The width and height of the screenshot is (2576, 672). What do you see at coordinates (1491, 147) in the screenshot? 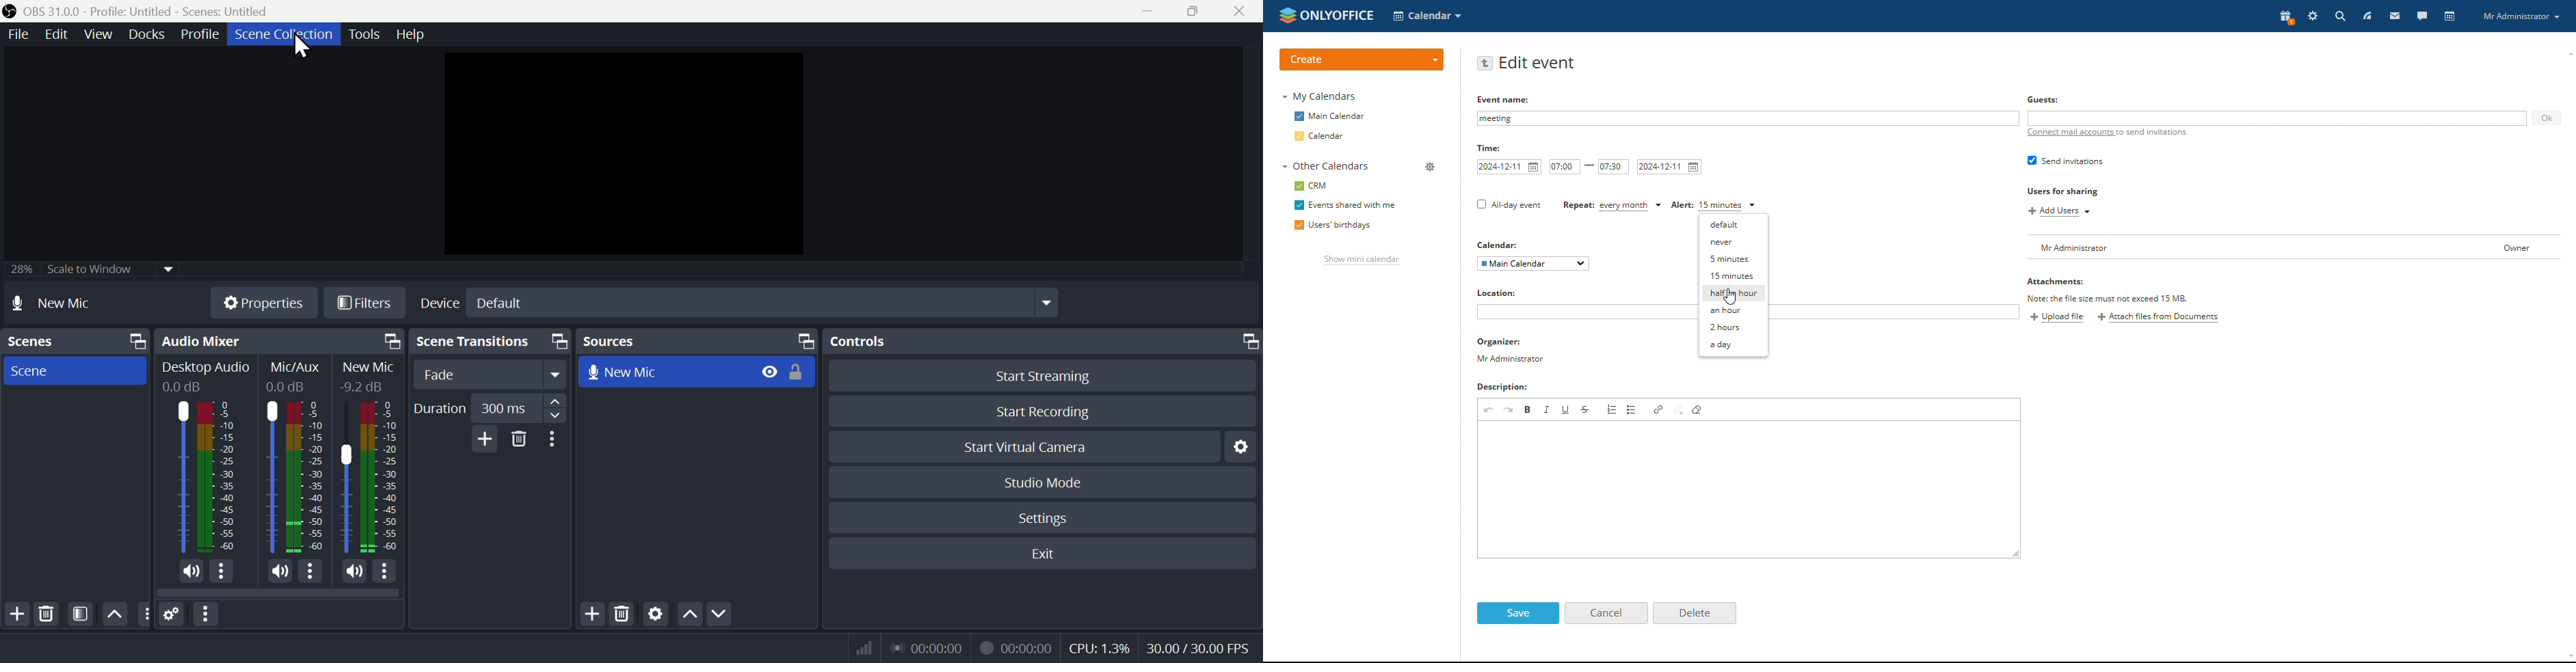
I see `Time:` at bounding box center [1491, 147].